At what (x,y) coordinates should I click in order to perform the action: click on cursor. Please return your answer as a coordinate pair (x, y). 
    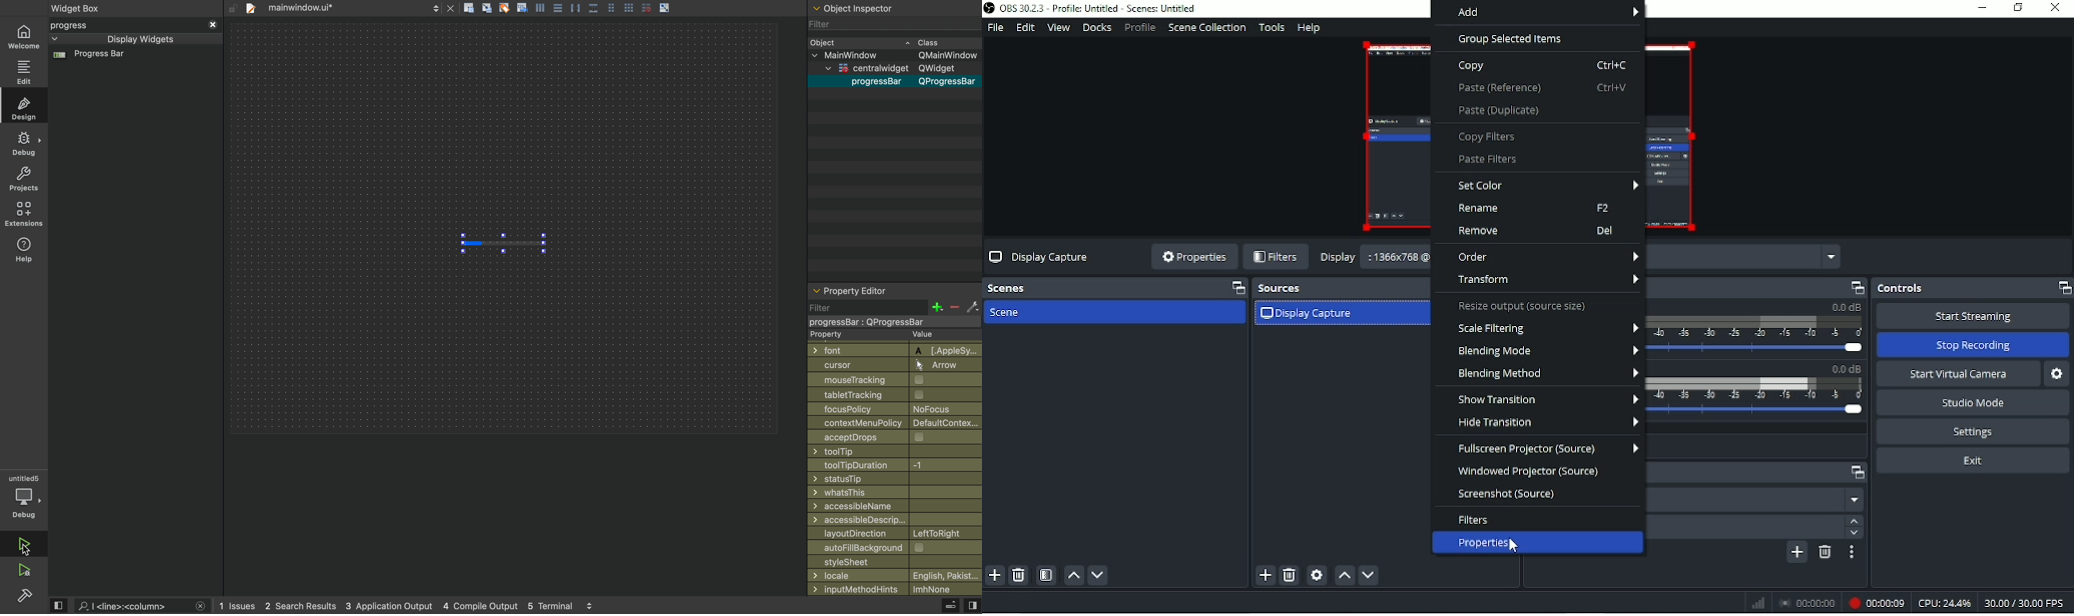
    Looking at the image, I should click on (891, 365).